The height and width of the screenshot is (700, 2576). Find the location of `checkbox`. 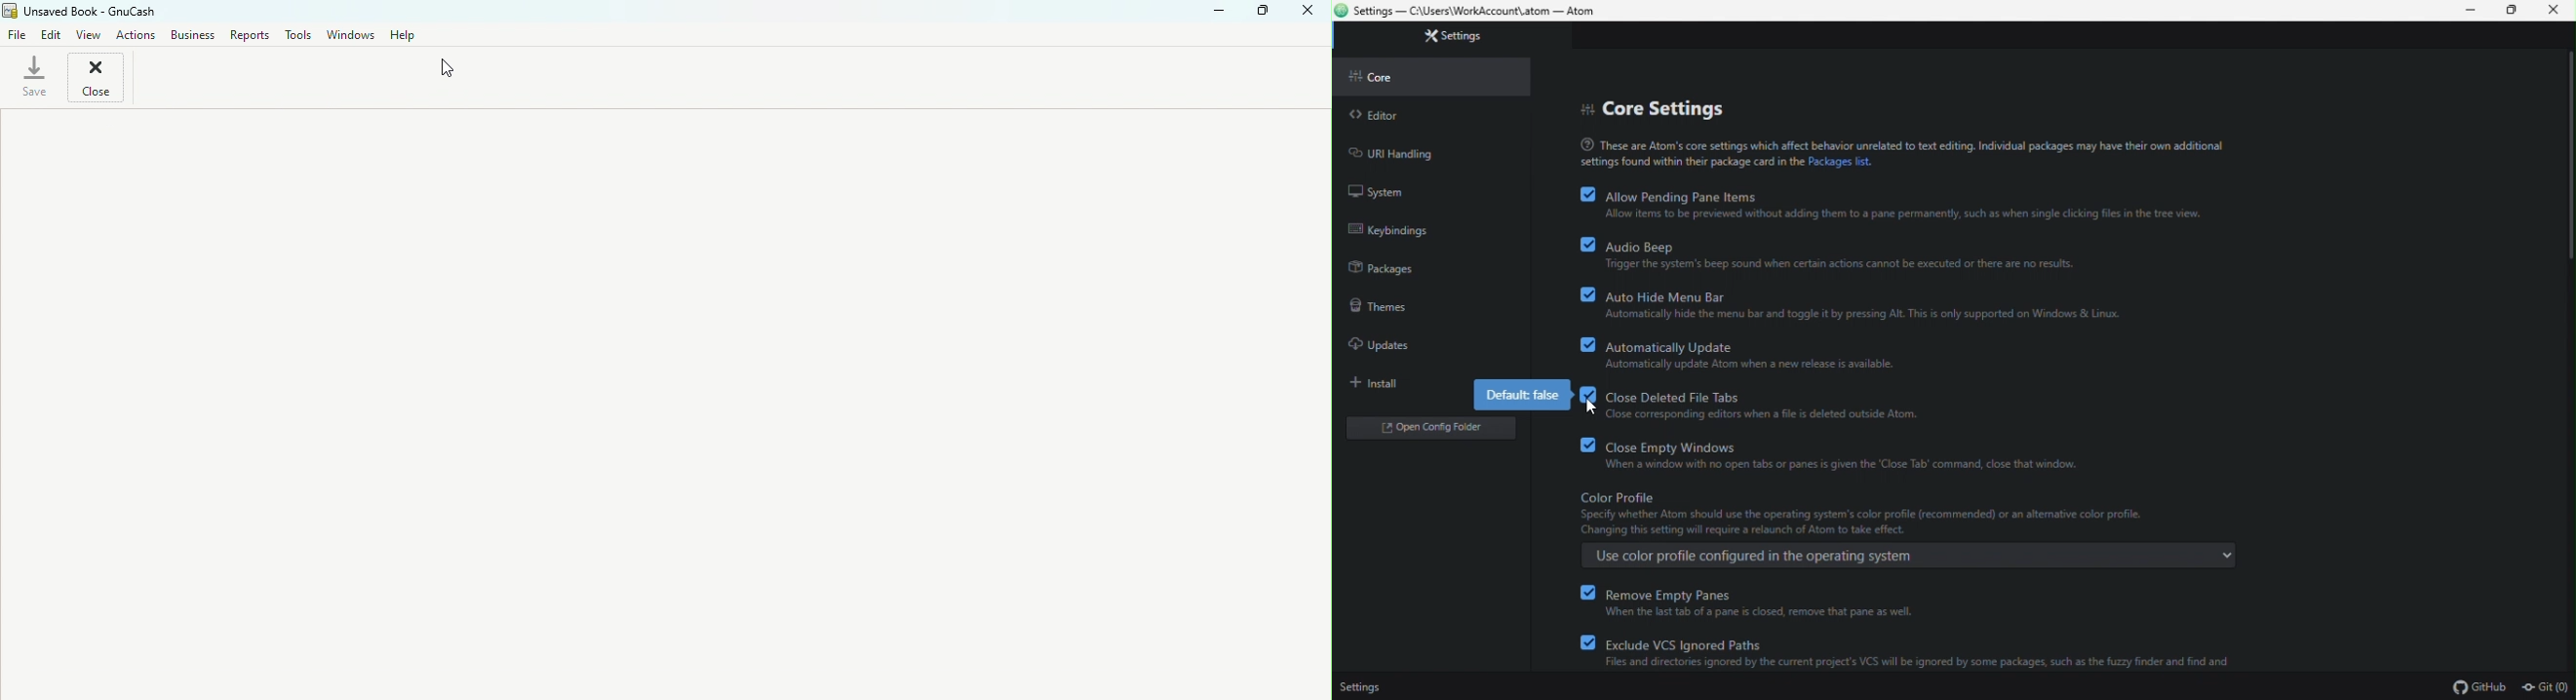

checkbox is located at coordinates (1585, 643).